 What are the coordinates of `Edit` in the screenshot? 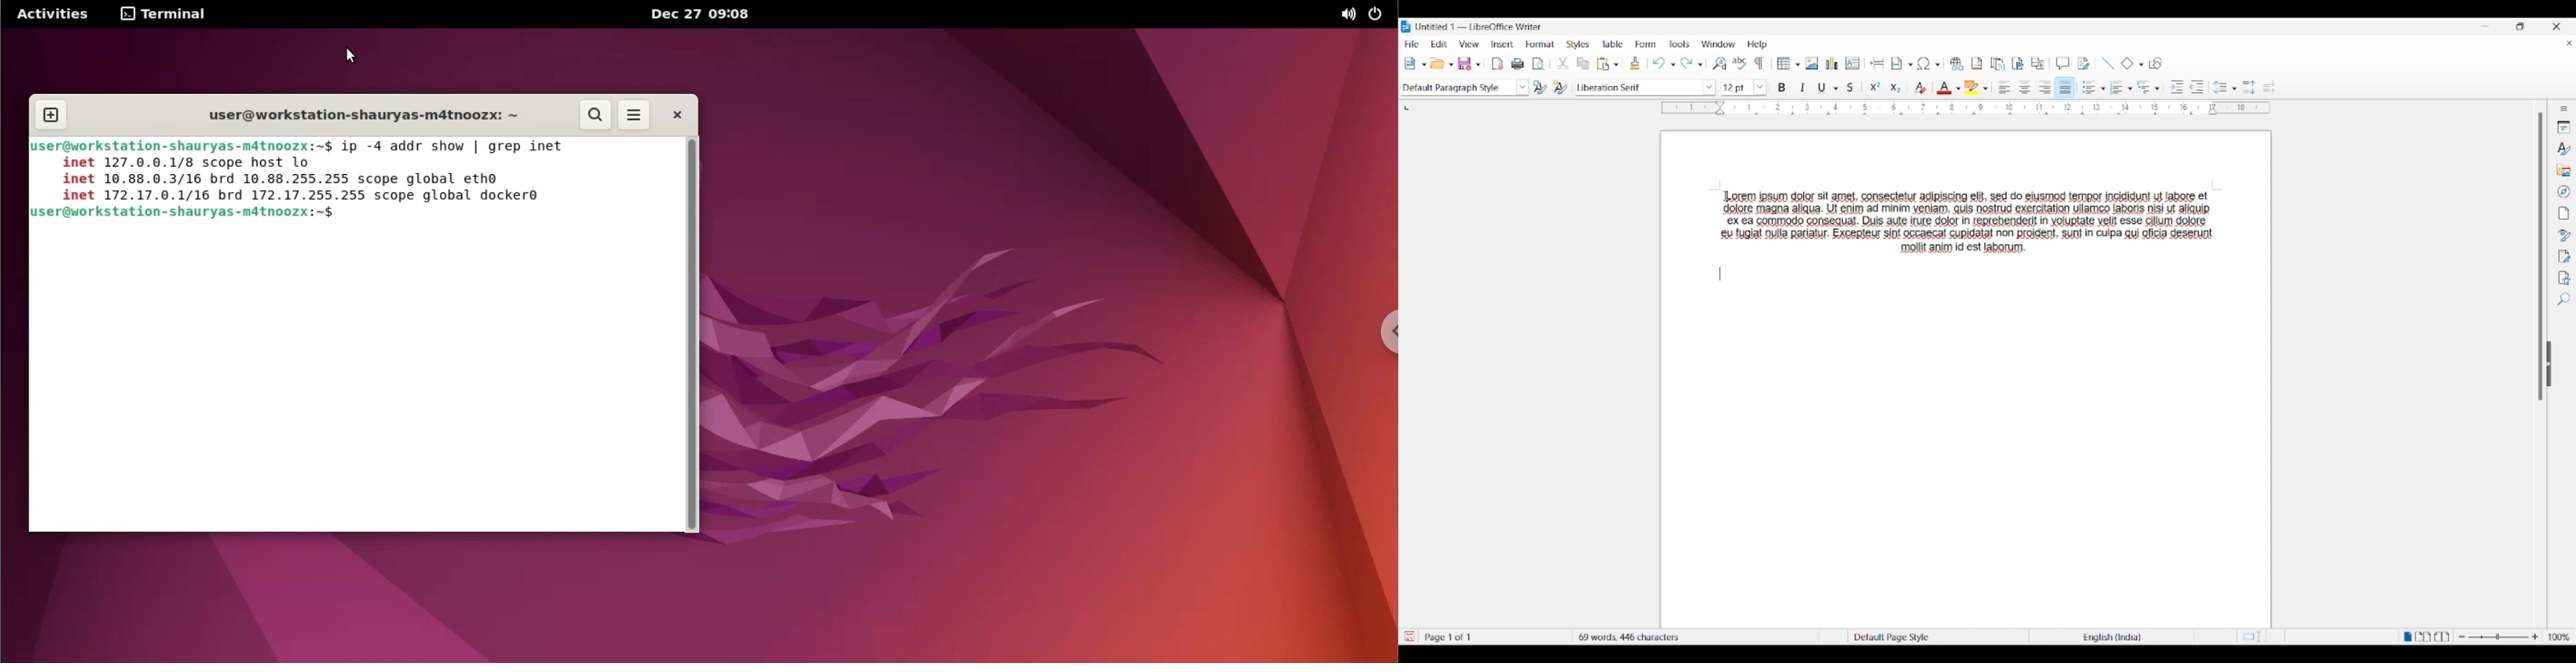 It's located at (1439, 44).